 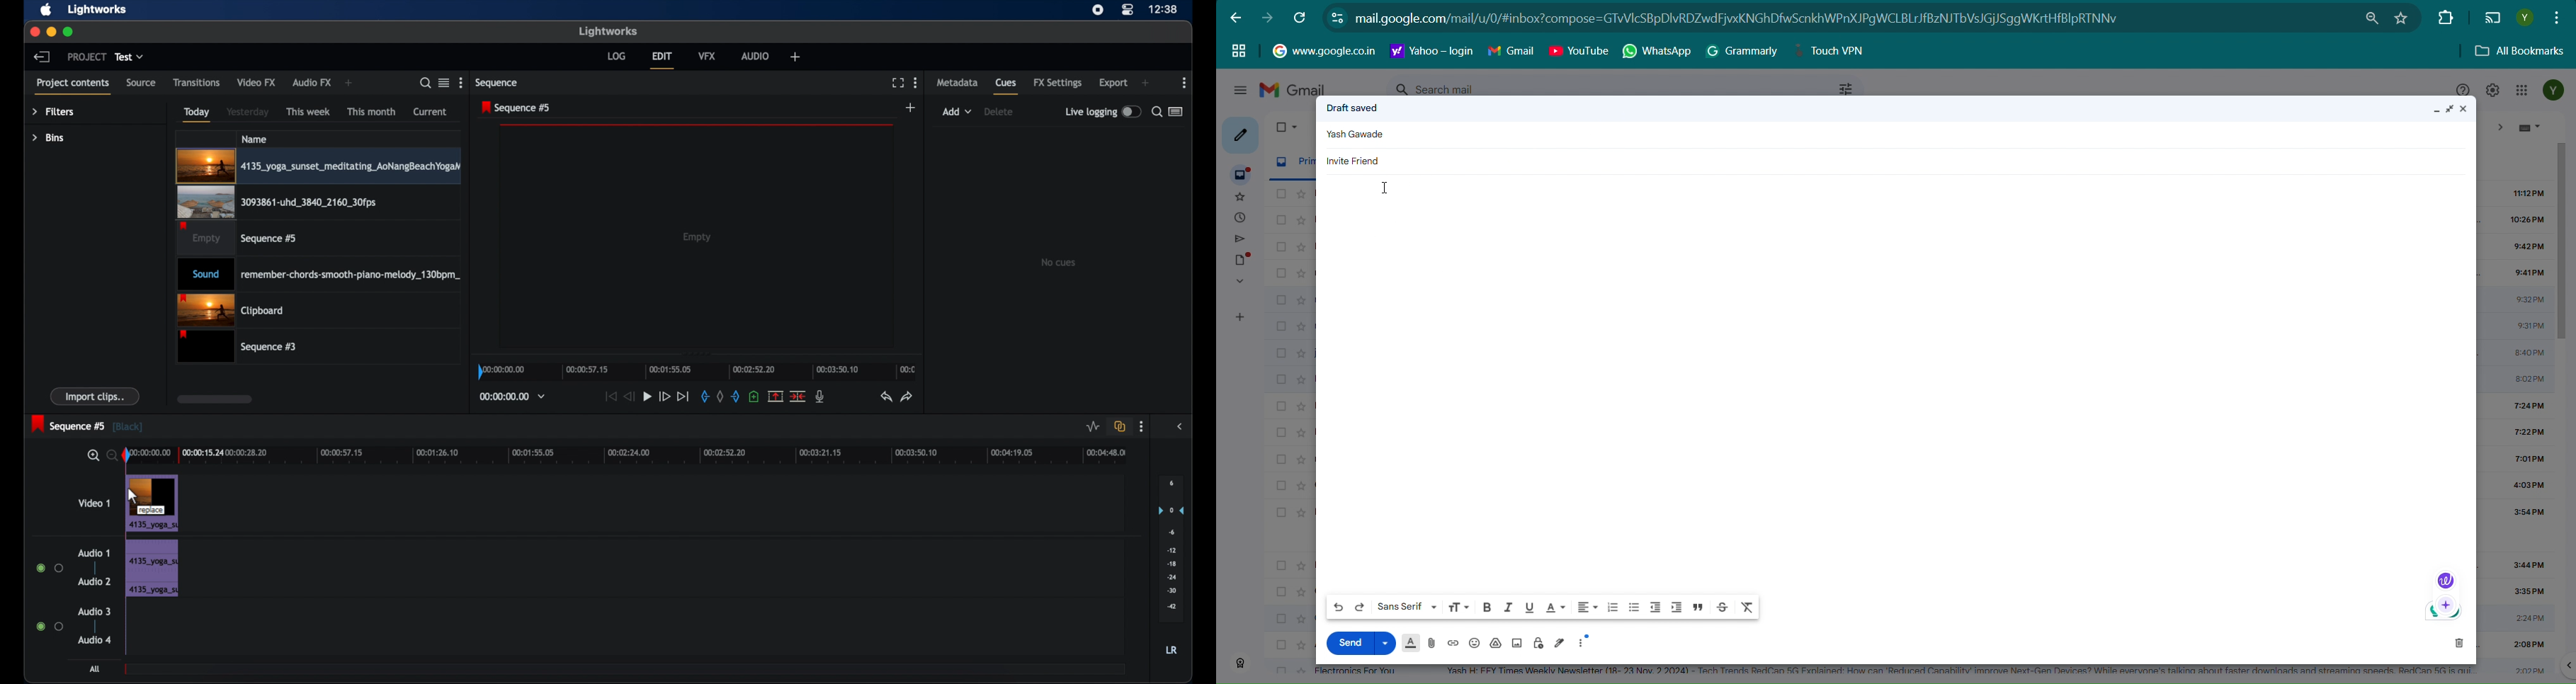 I want to click on add, so click(x=349, y=82).